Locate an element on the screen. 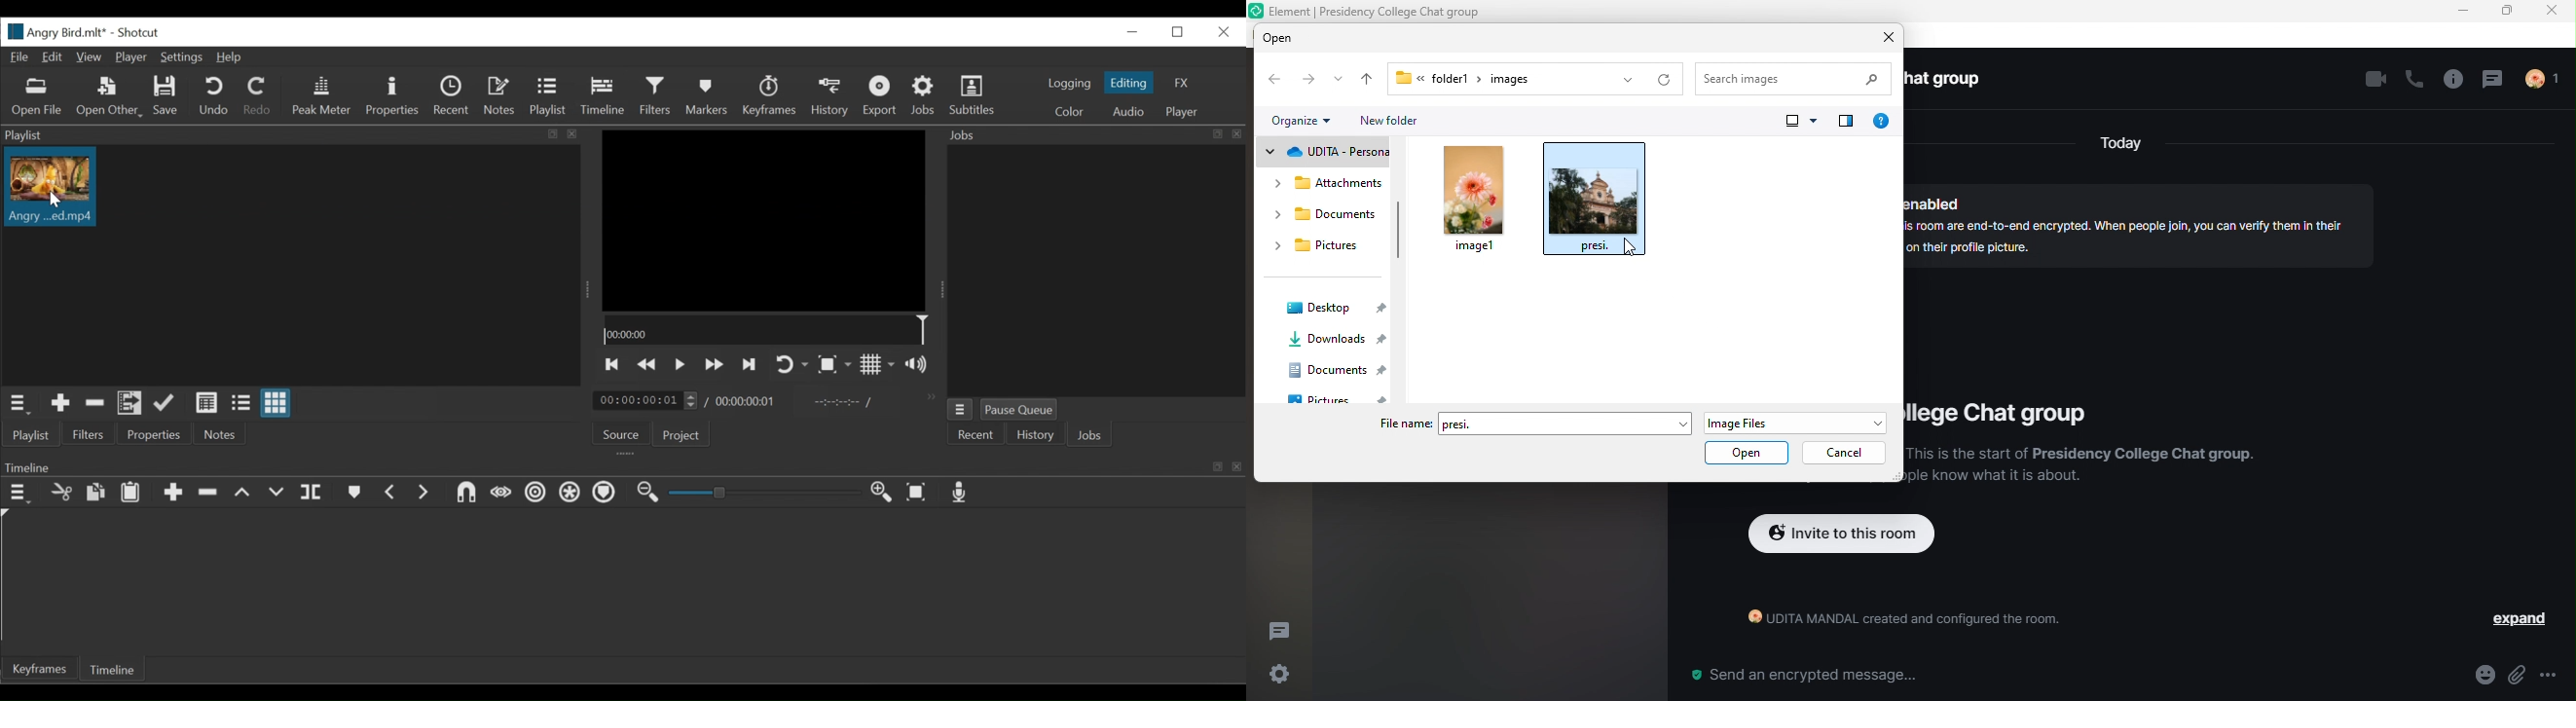  Split at playhead is located at coordinates (313, 492).